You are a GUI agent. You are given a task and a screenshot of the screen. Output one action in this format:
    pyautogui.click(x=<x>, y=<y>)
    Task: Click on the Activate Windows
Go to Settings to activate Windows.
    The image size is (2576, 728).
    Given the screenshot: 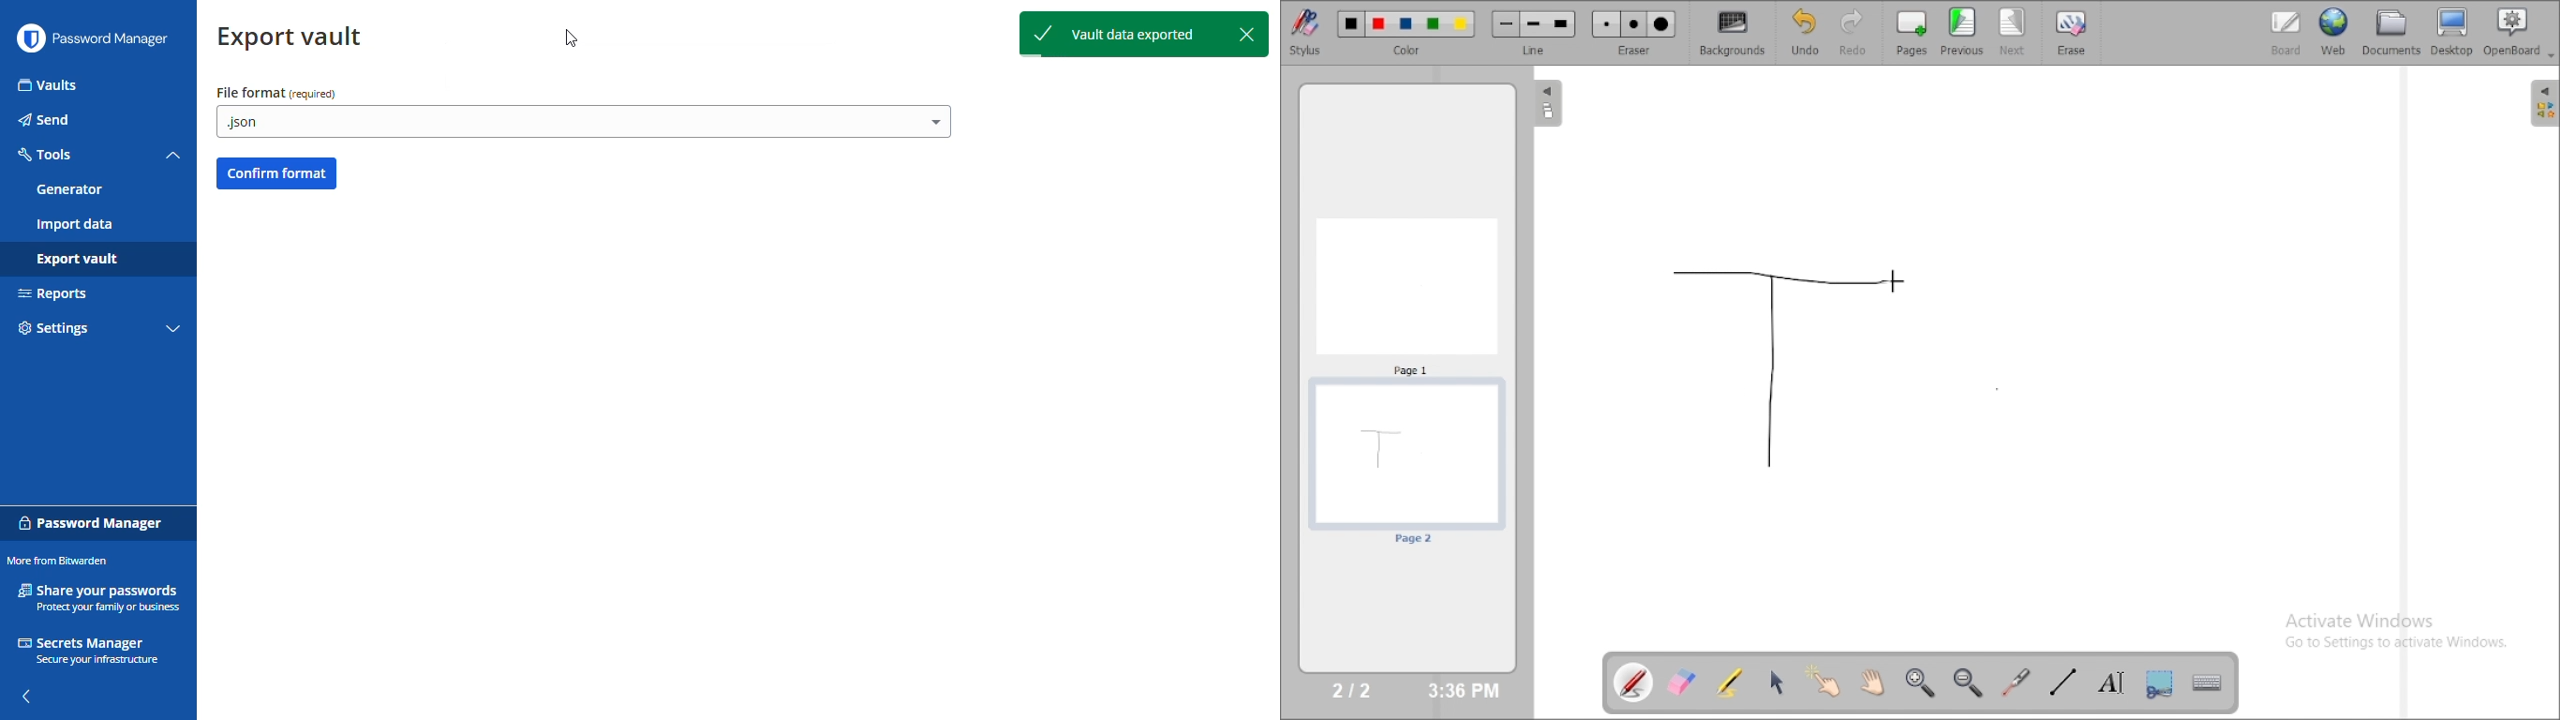 What is the action you would take?
    pyautogui.click(x=2402, y=634)
    